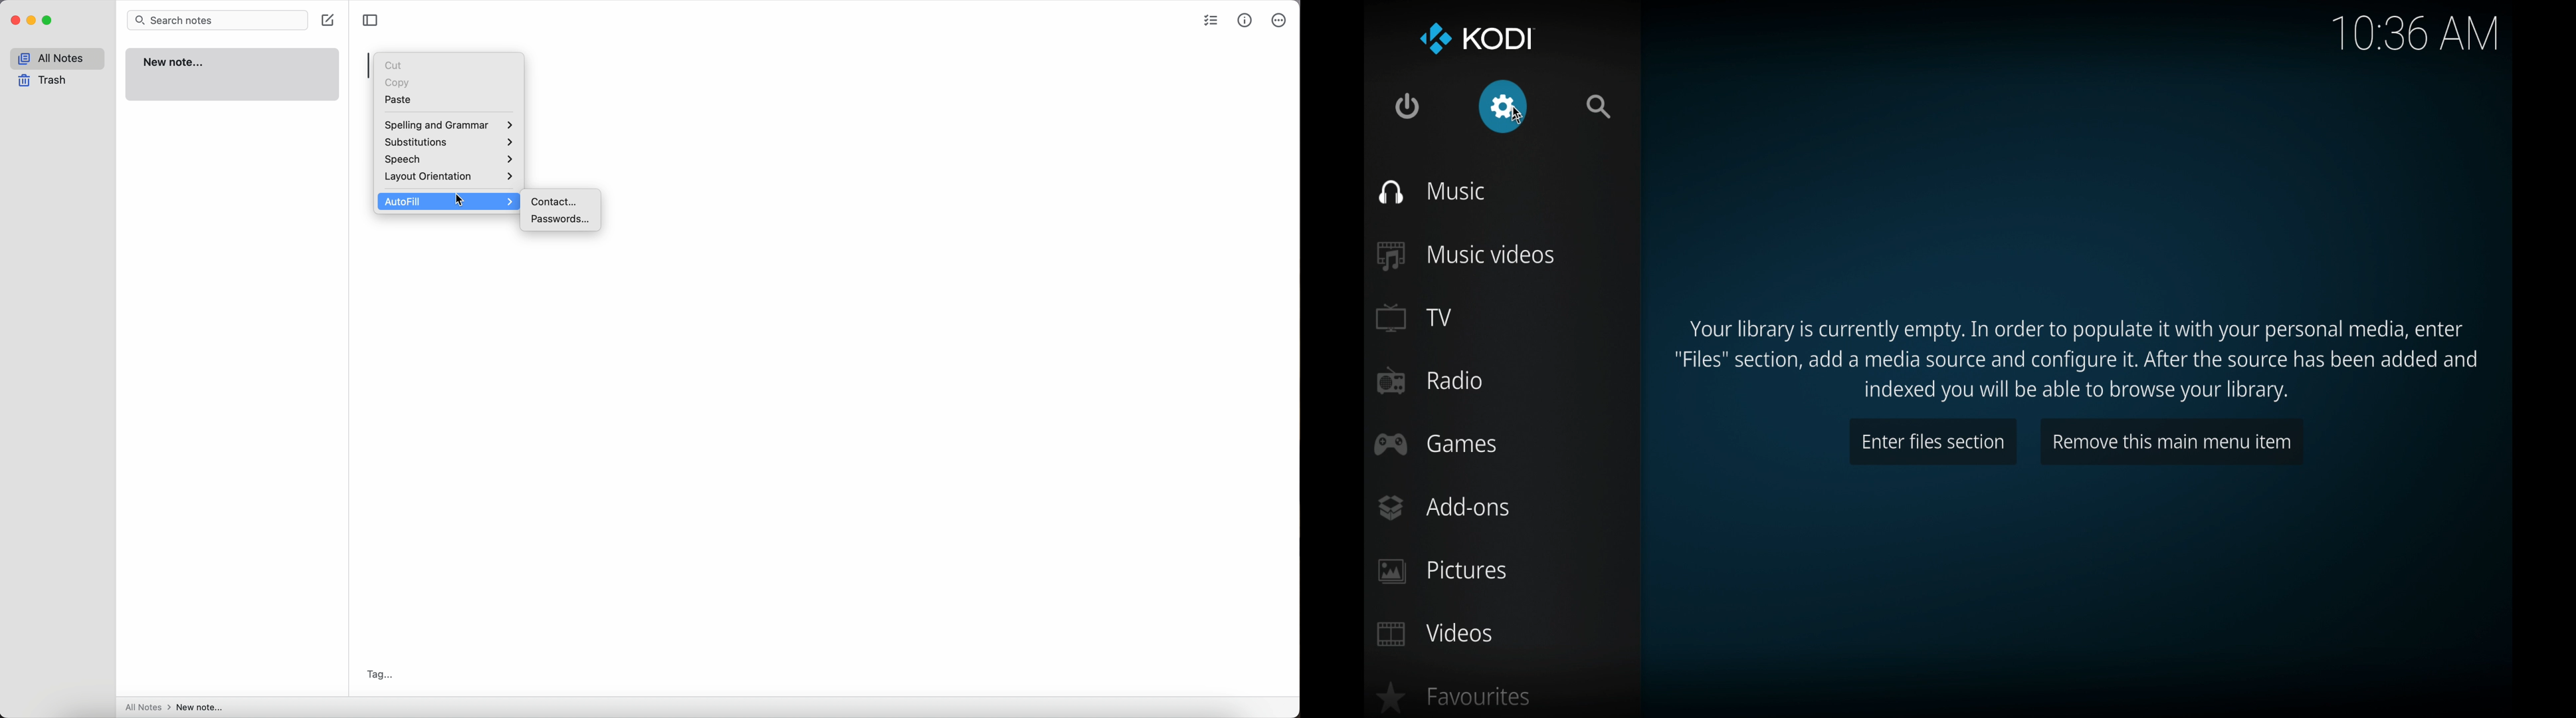  Describe the element at coordinates (368, 66) in the screenshot. I see `space bar` at that location.